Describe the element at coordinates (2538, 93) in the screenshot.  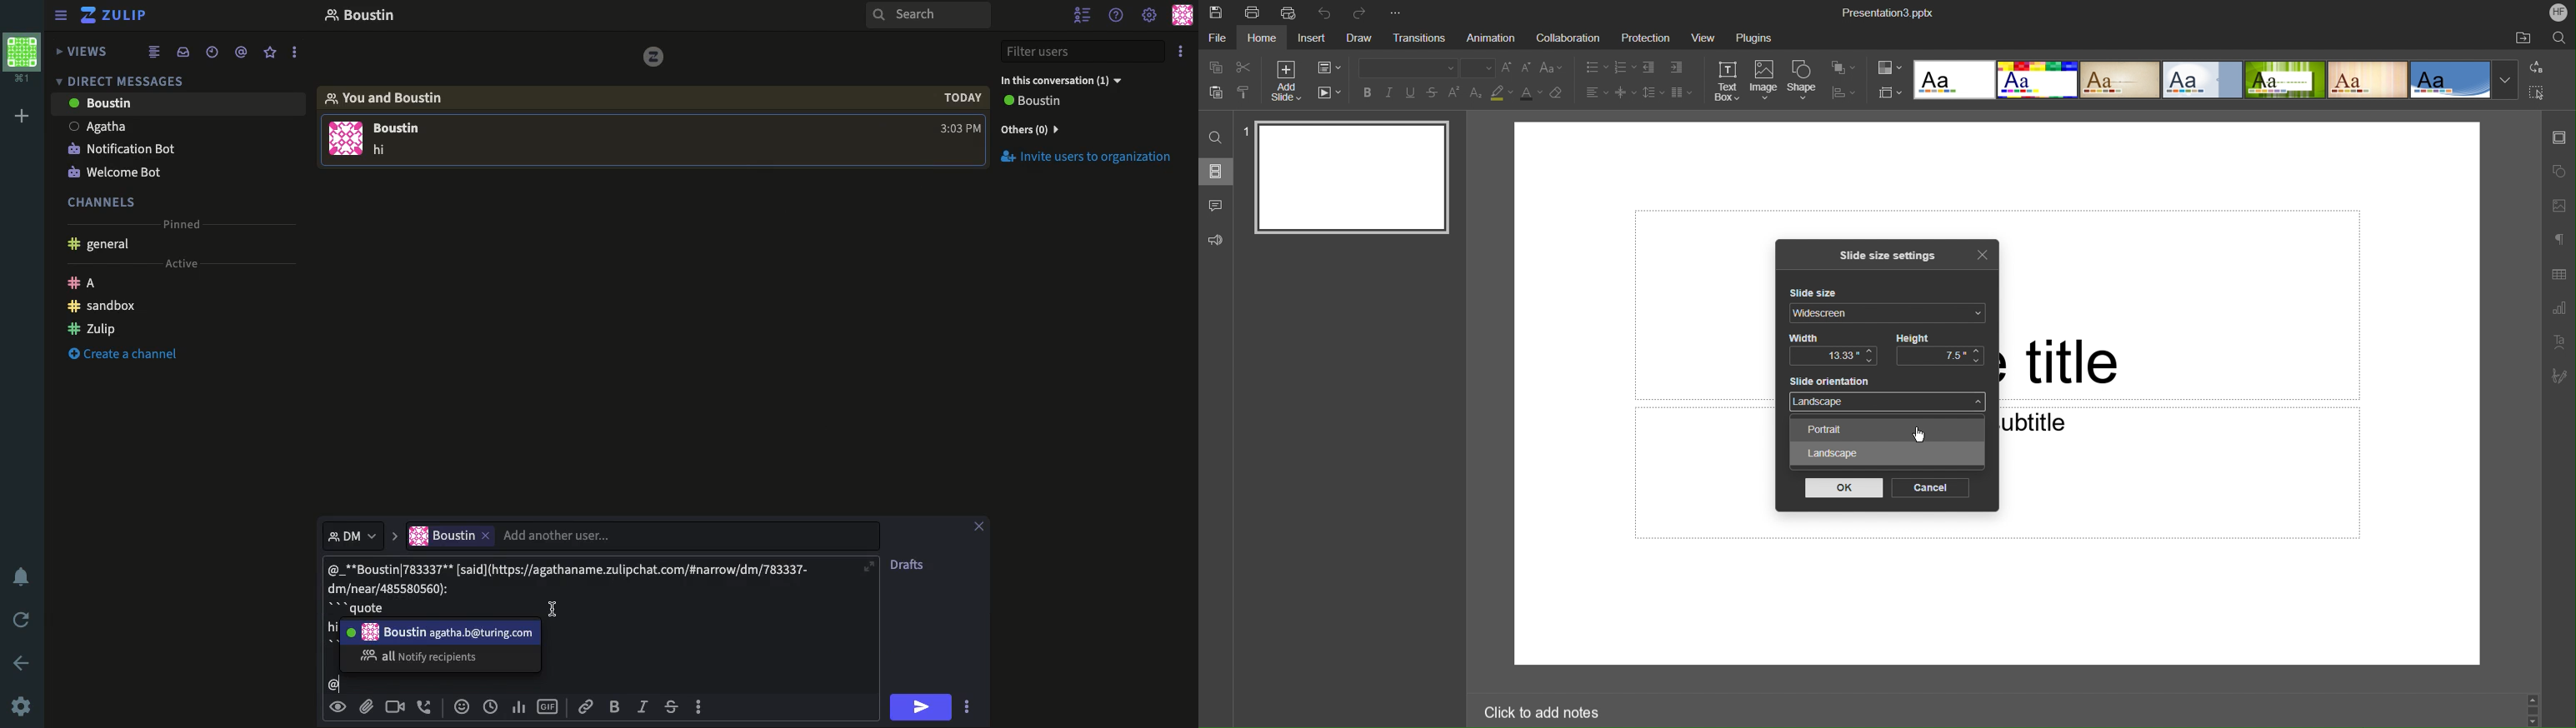
I see `Select All` at that location.